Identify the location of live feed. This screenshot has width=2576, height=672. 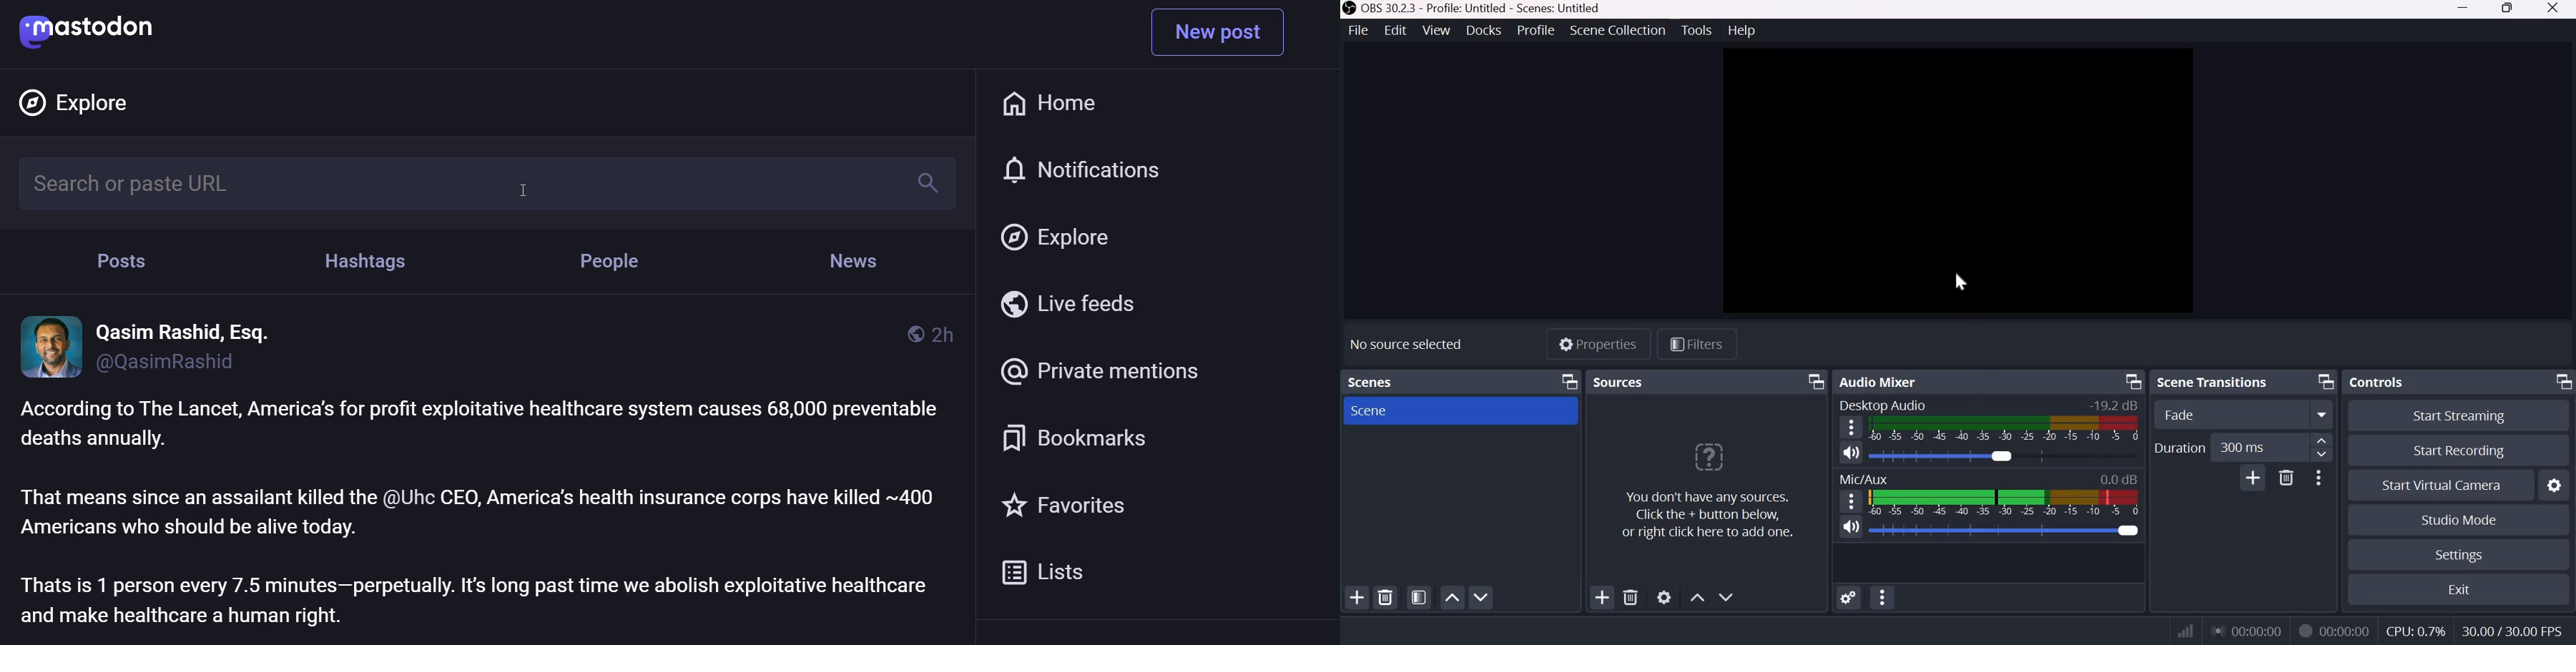
(1070, 303).